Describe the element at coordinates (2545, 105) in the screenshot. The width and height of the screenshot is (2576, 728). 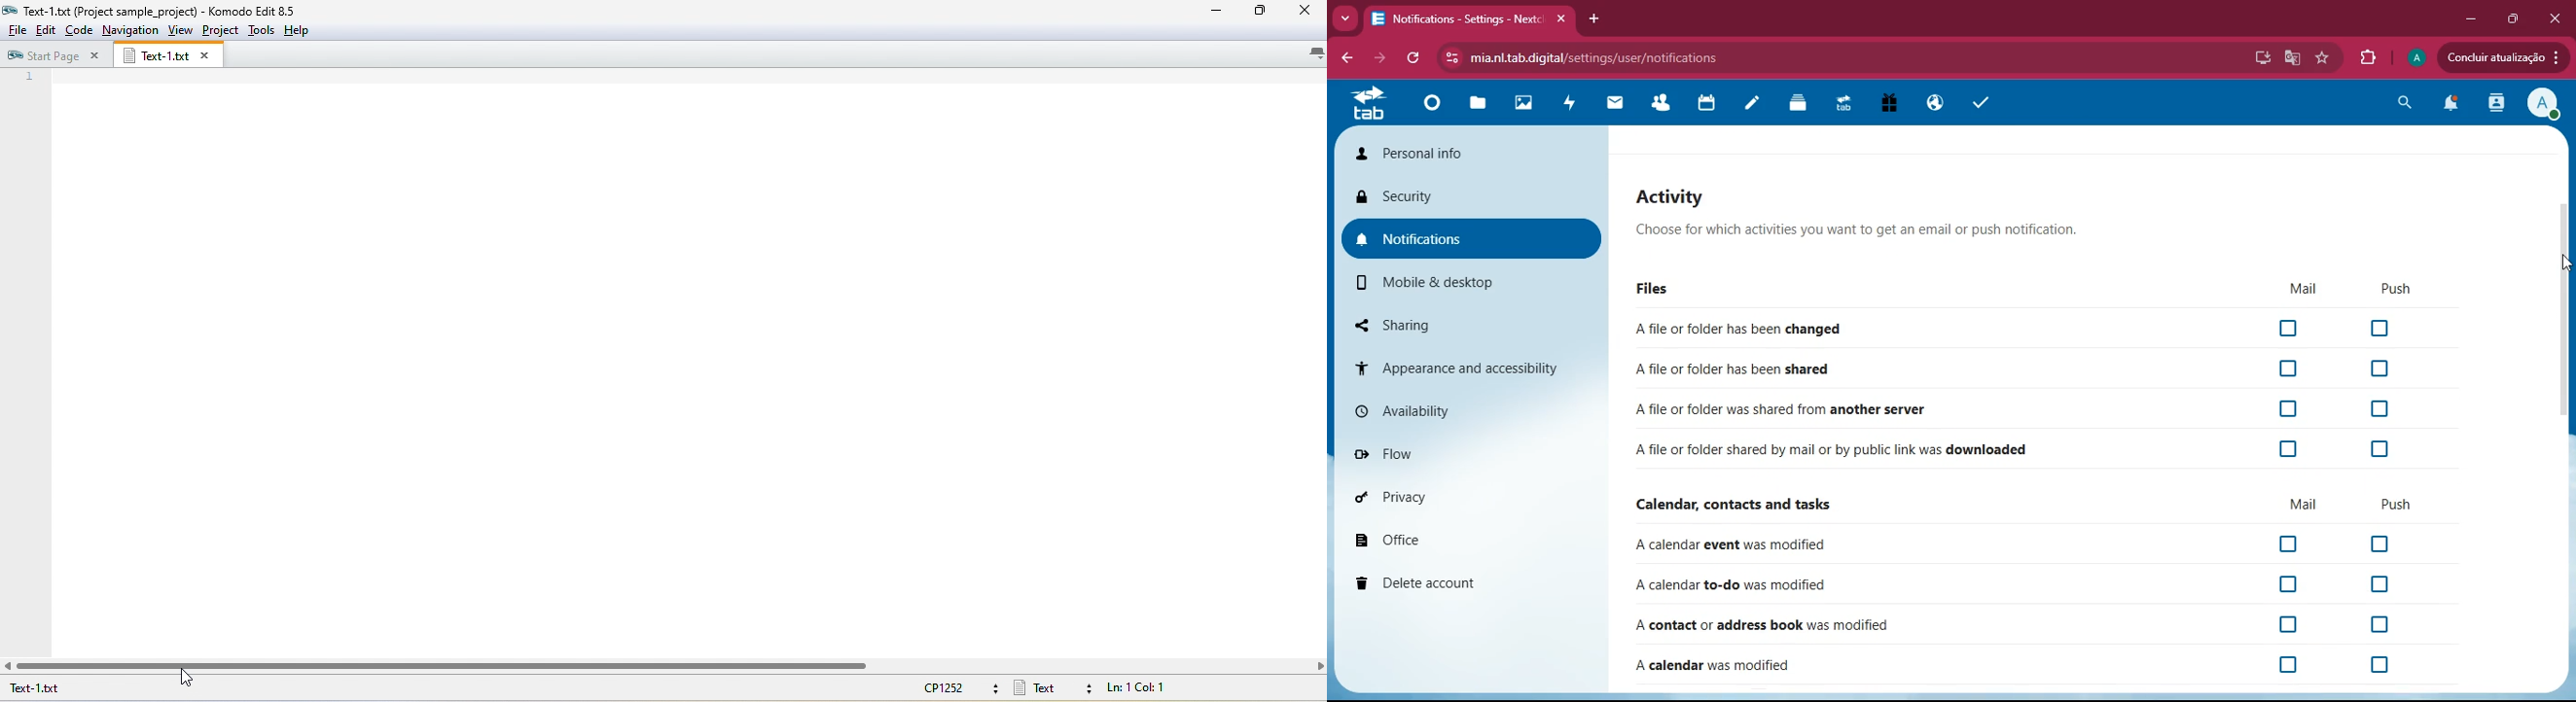
I see `View Profile` at that location.